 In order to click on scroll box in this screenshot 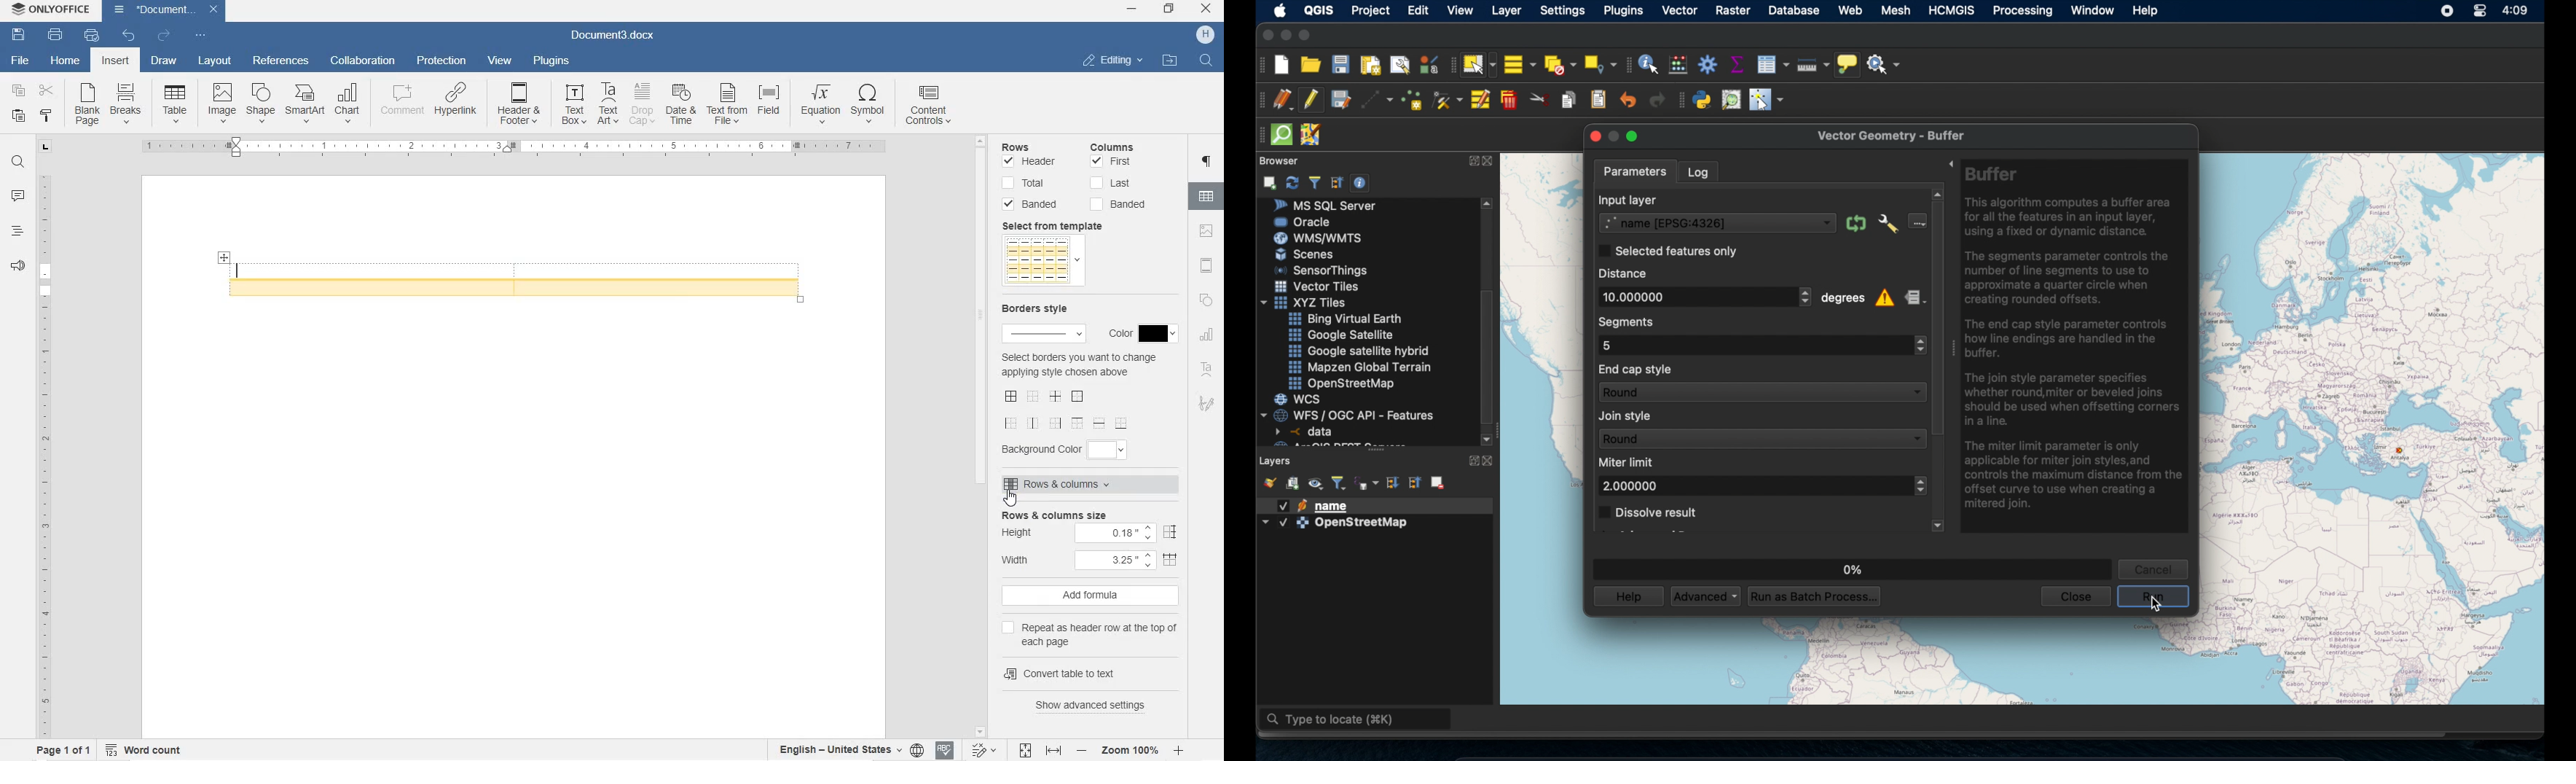, I will do `click(1937, 316)`.